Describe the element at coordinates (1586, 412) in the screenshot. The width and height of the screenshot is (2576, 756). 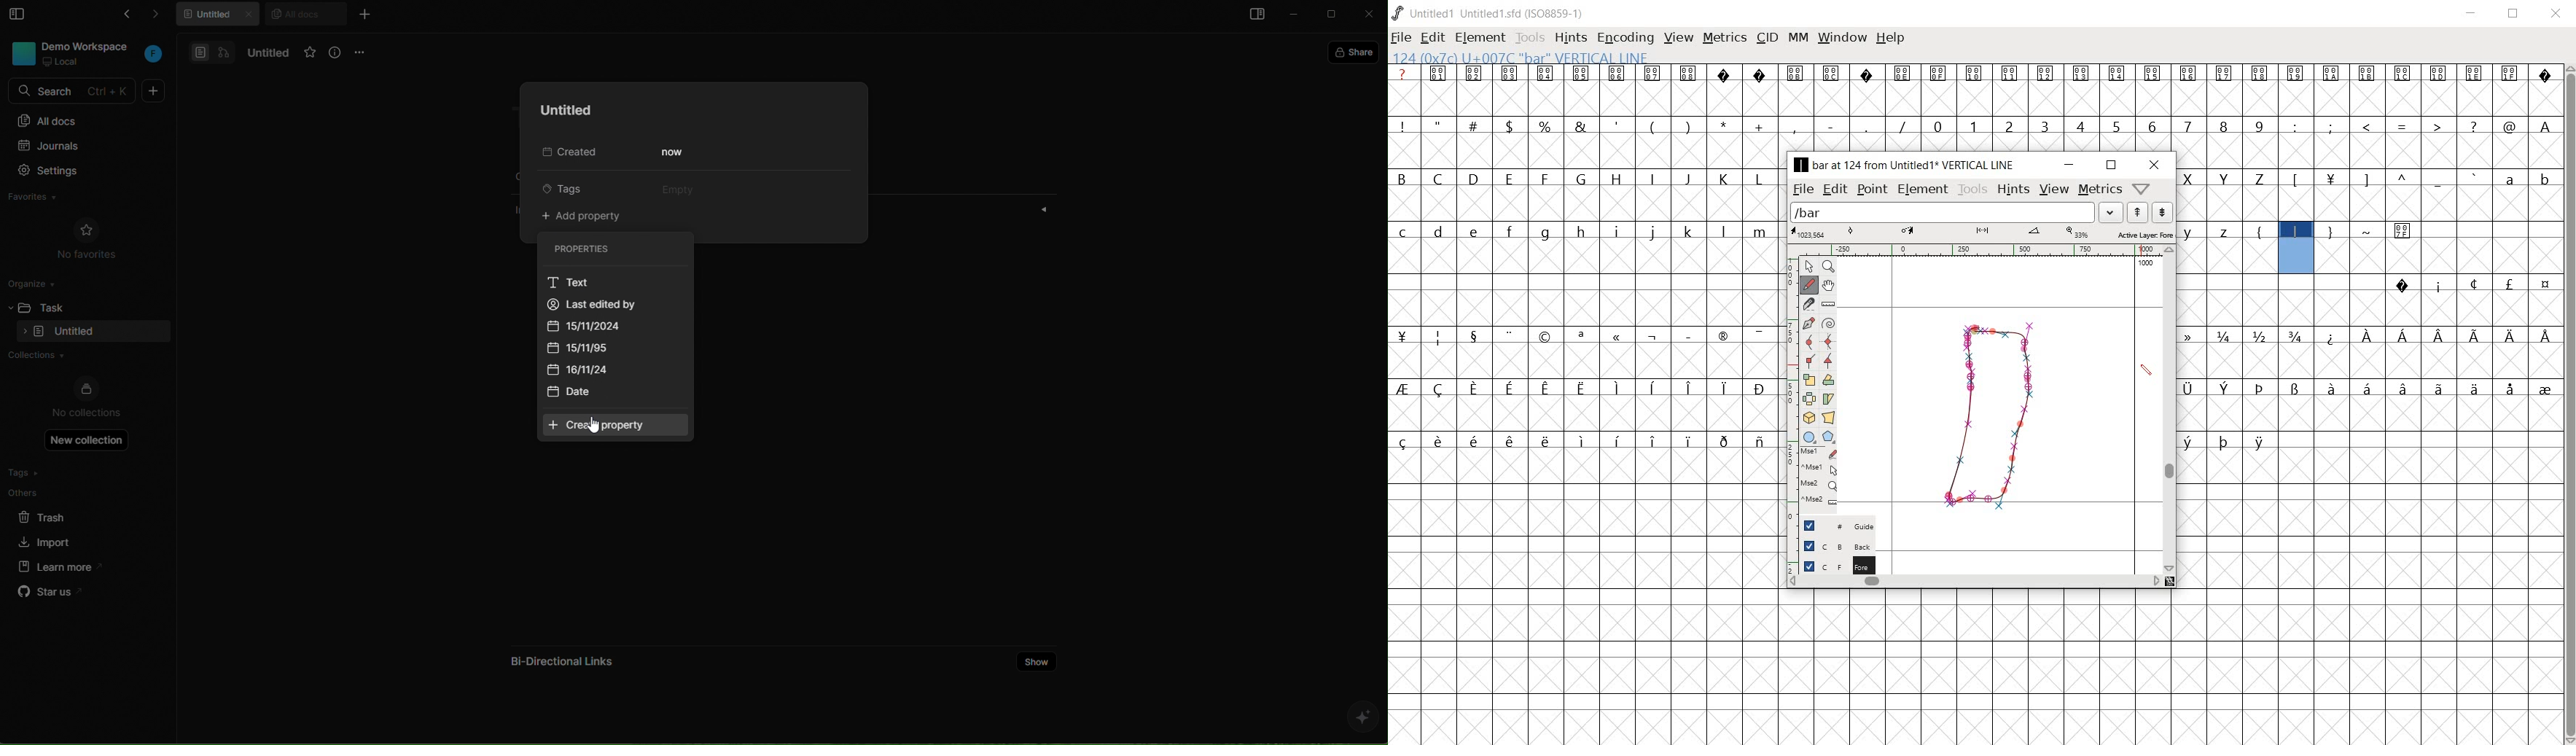
I see `empty cells` at that location.